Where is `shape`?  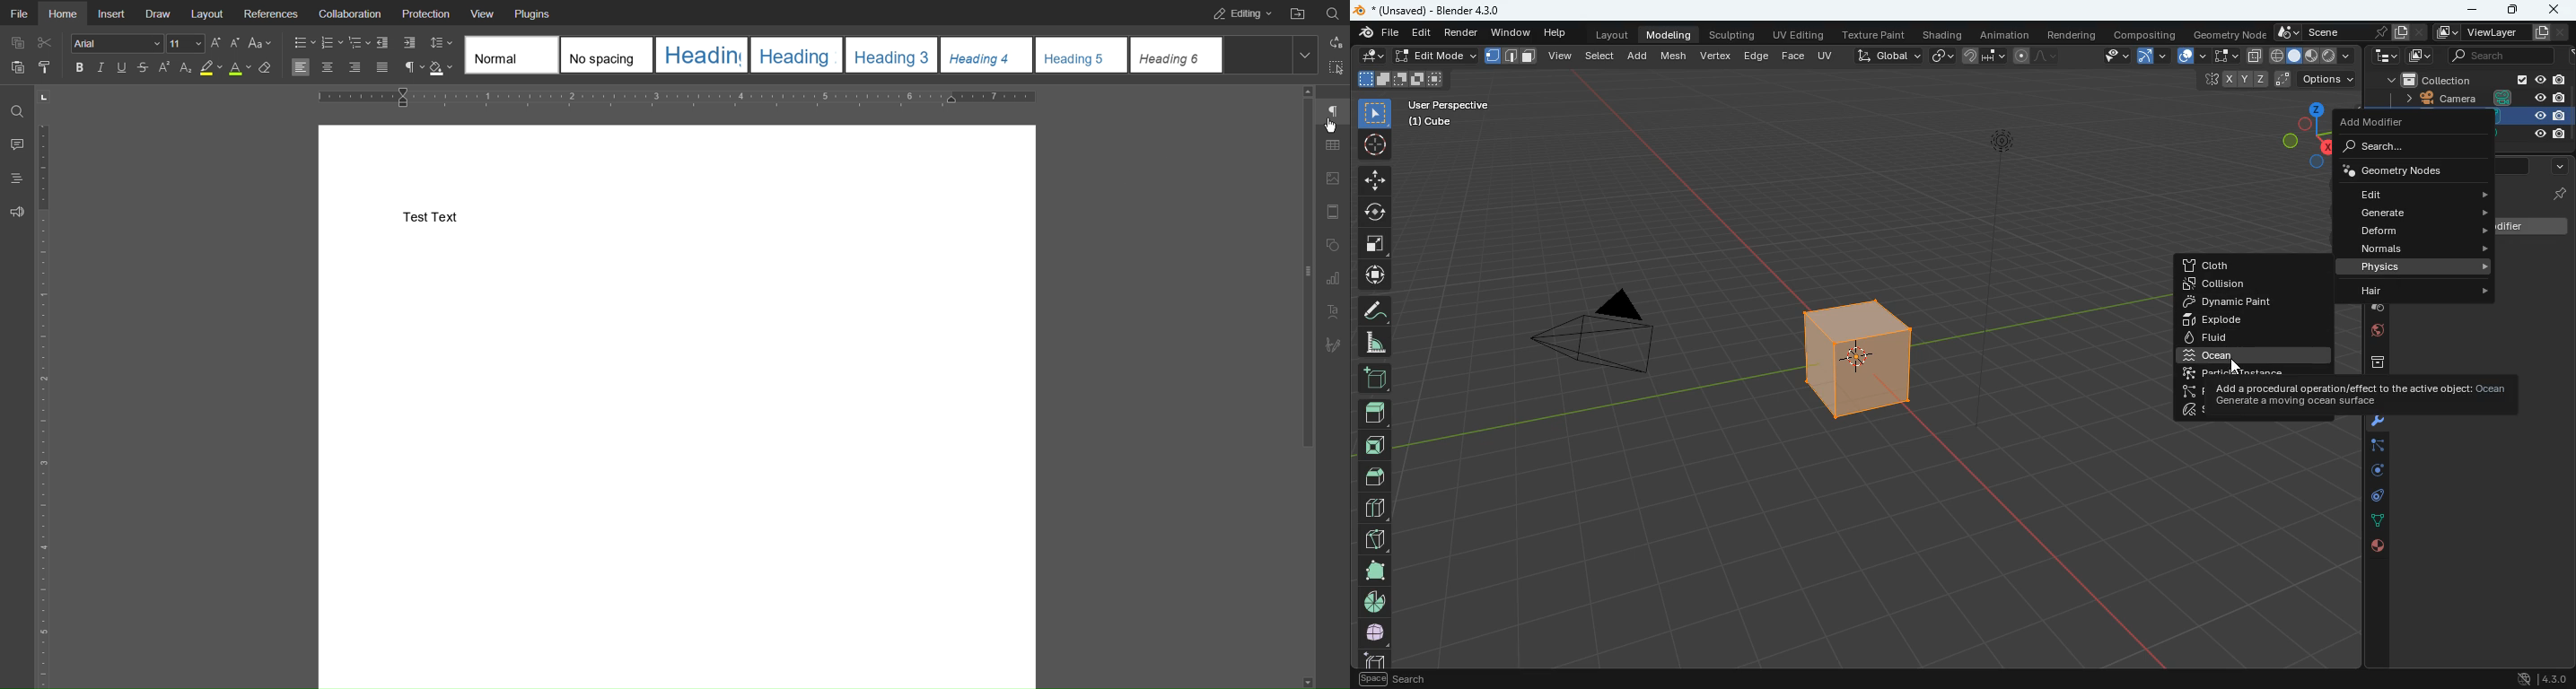 shape is located at coordinates (1374, 570).